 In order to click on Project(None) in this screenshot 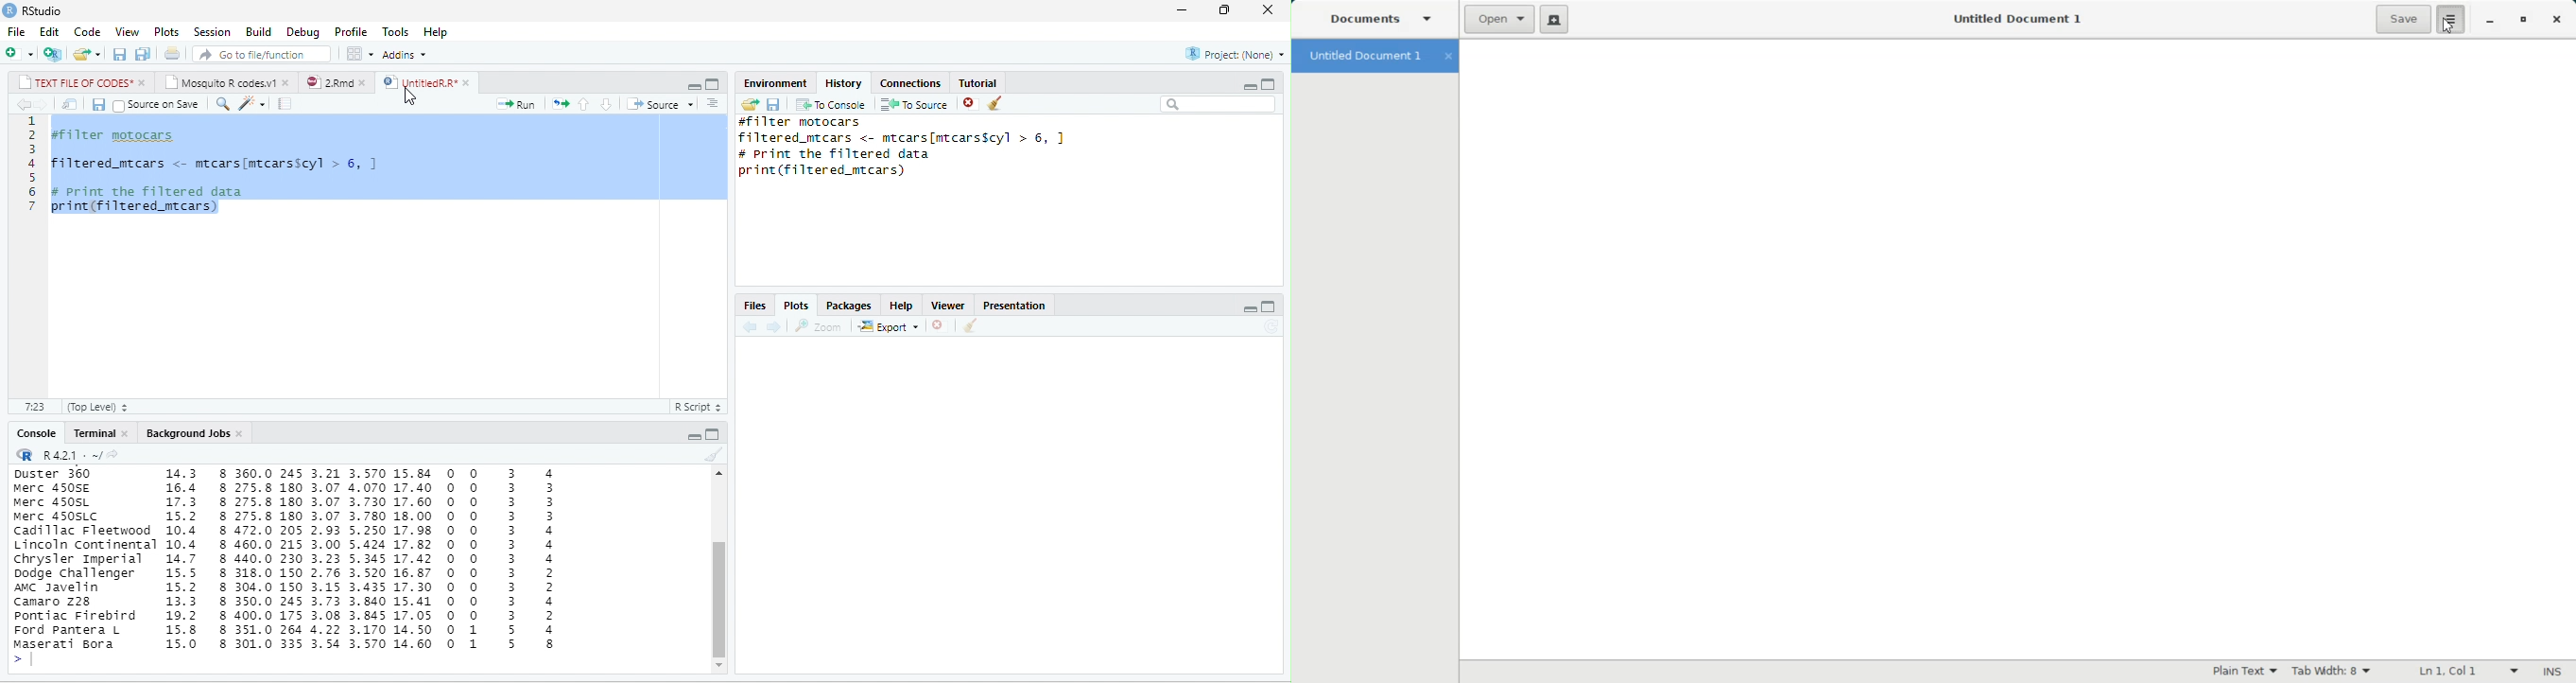, I will do `click(1236, 54)`.